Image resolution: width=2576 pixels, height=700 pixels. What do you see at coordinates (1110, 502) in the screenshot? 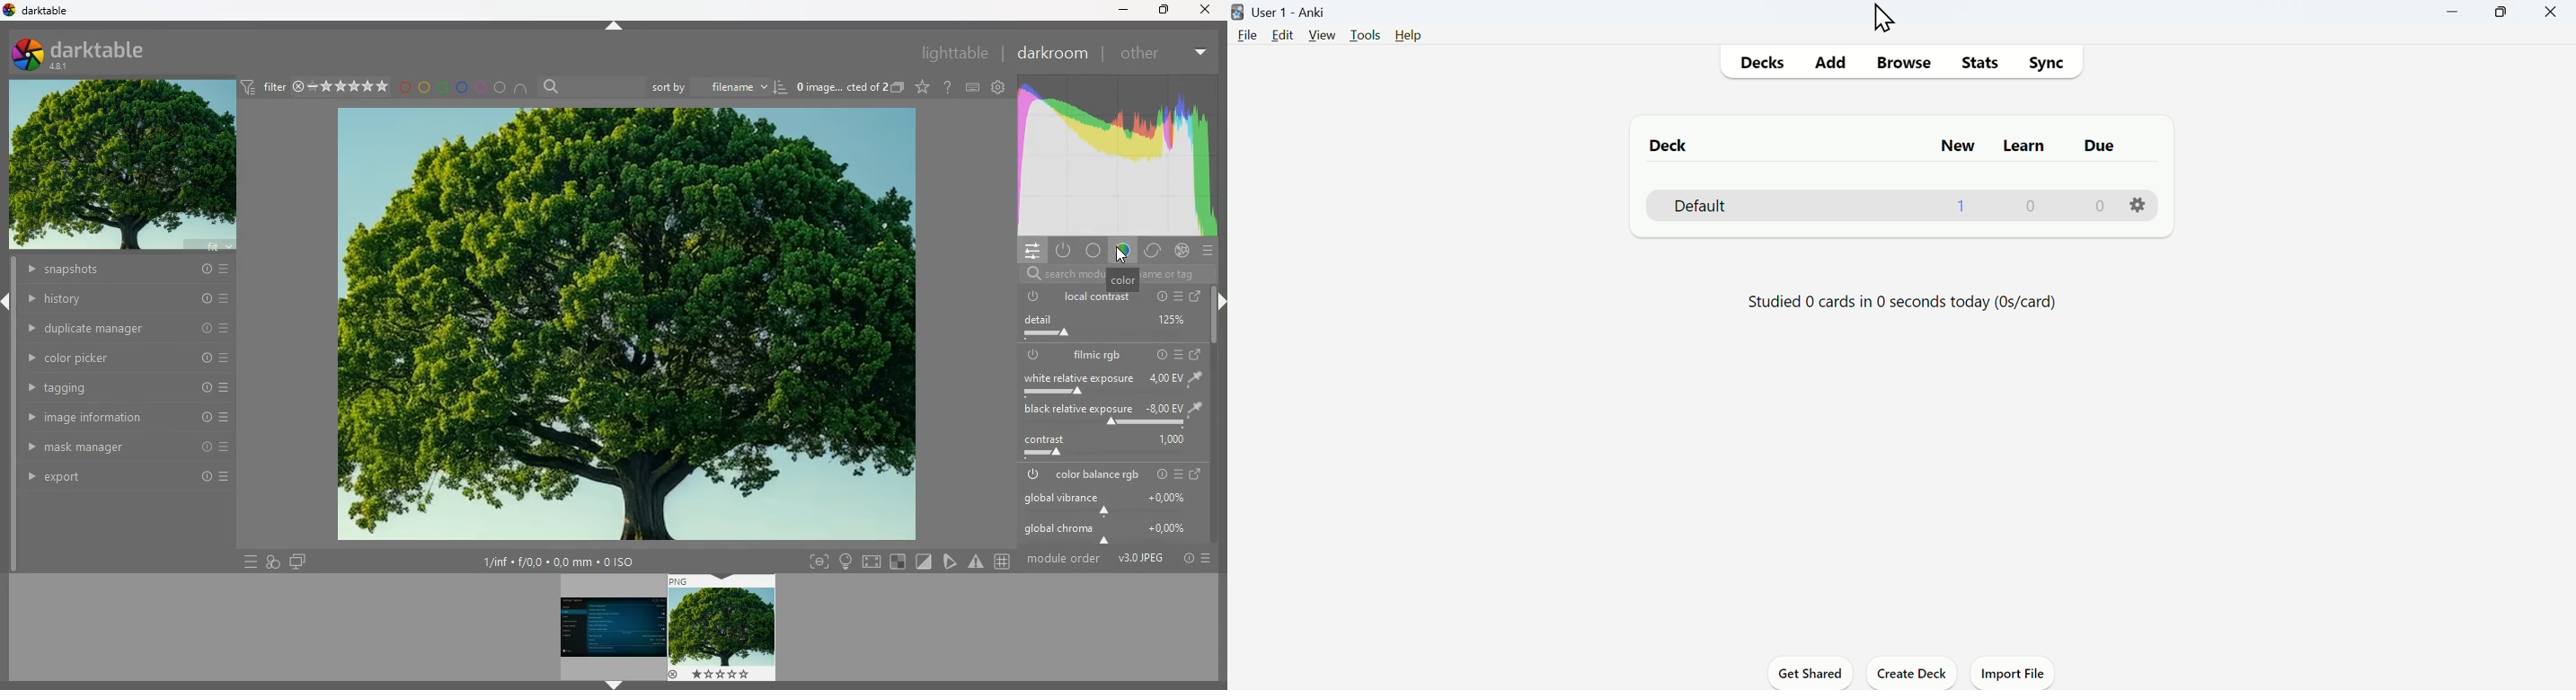
I see `global vibrance` at bounding box center [1110, 502].